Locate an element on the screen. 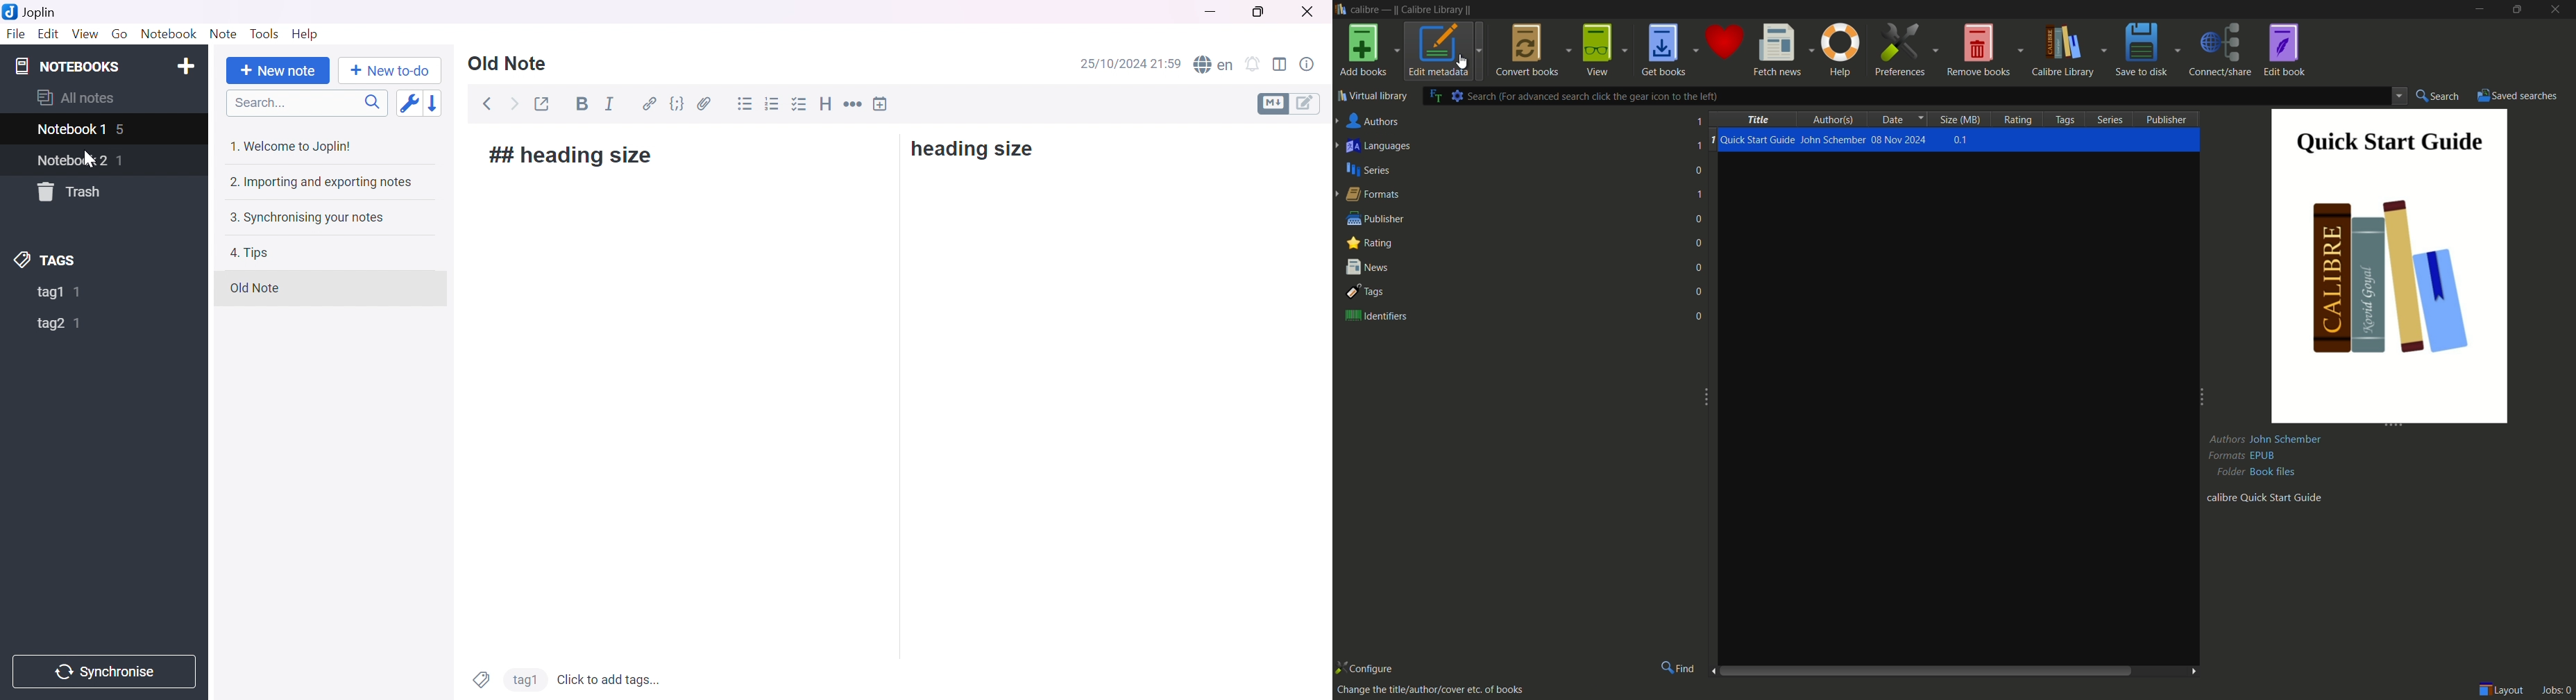  title is located at coordinates (1753, 120).